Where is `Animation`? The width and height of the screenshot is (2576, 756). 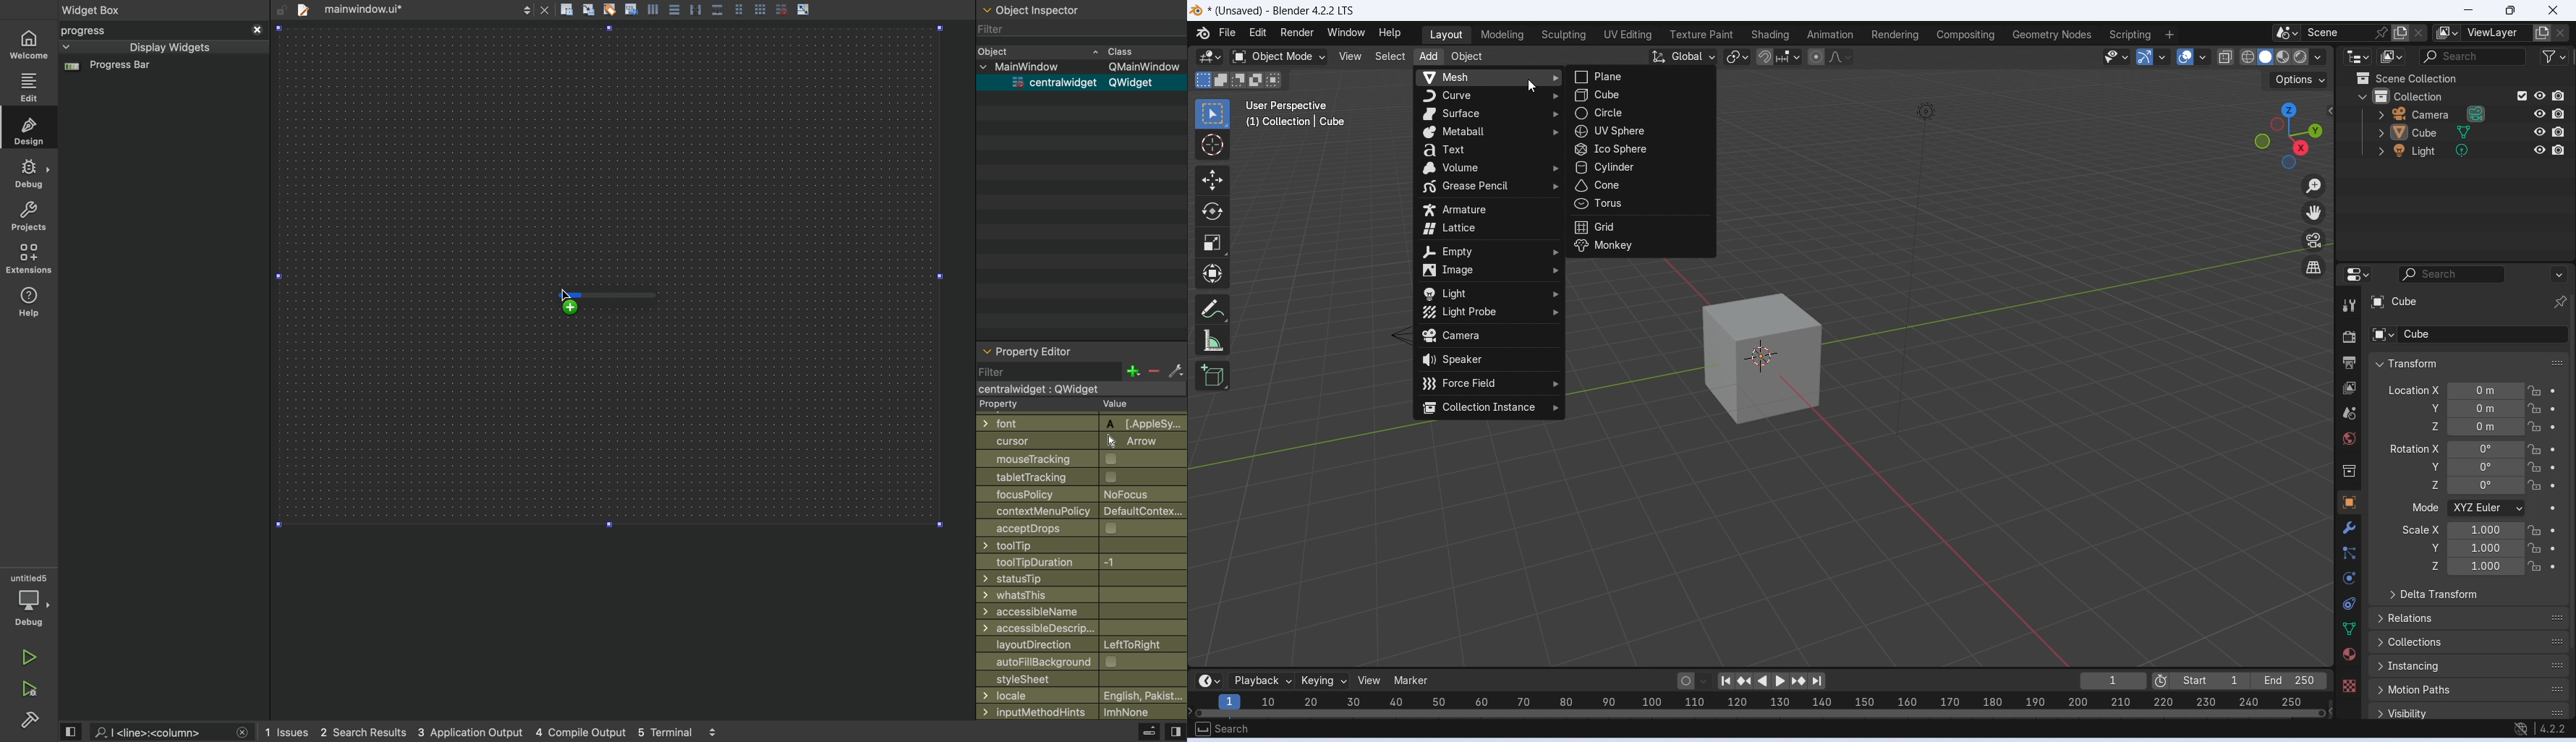 Animation is located at coordinates (1829, 34).